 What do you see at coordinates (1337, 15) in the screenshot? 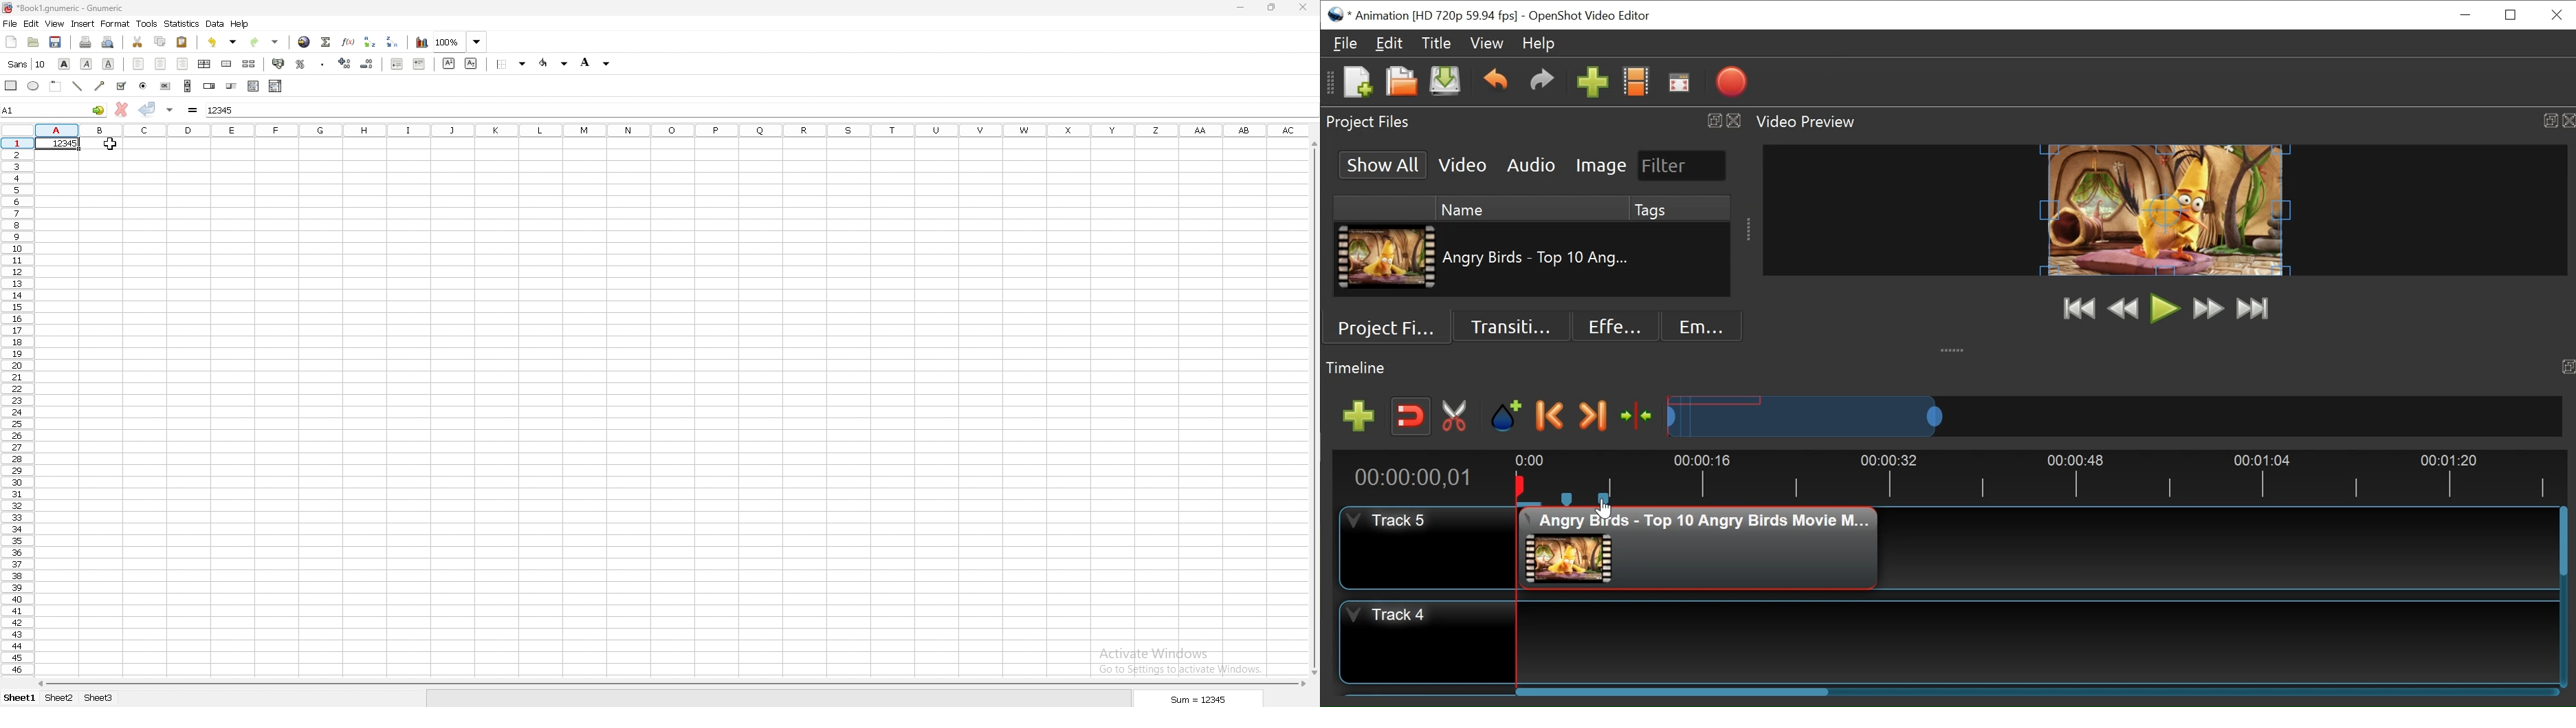
I see `OpenShot Desktop Icon` at bounding box center [1337, 15].